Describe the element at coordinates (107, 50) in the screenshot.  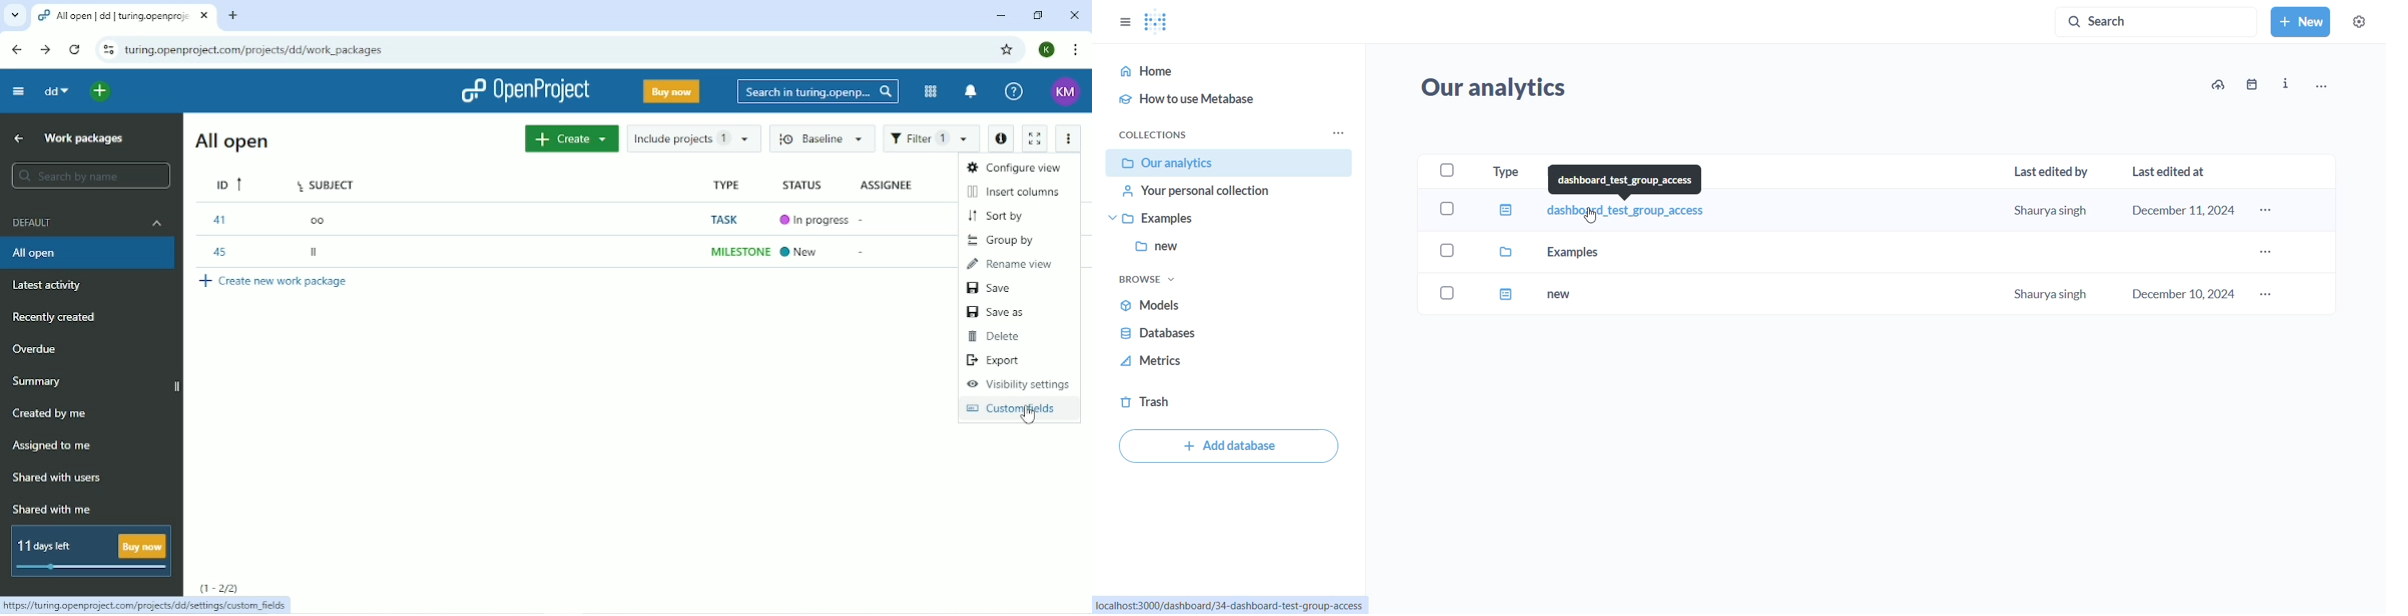
I see `View site information` at that location.